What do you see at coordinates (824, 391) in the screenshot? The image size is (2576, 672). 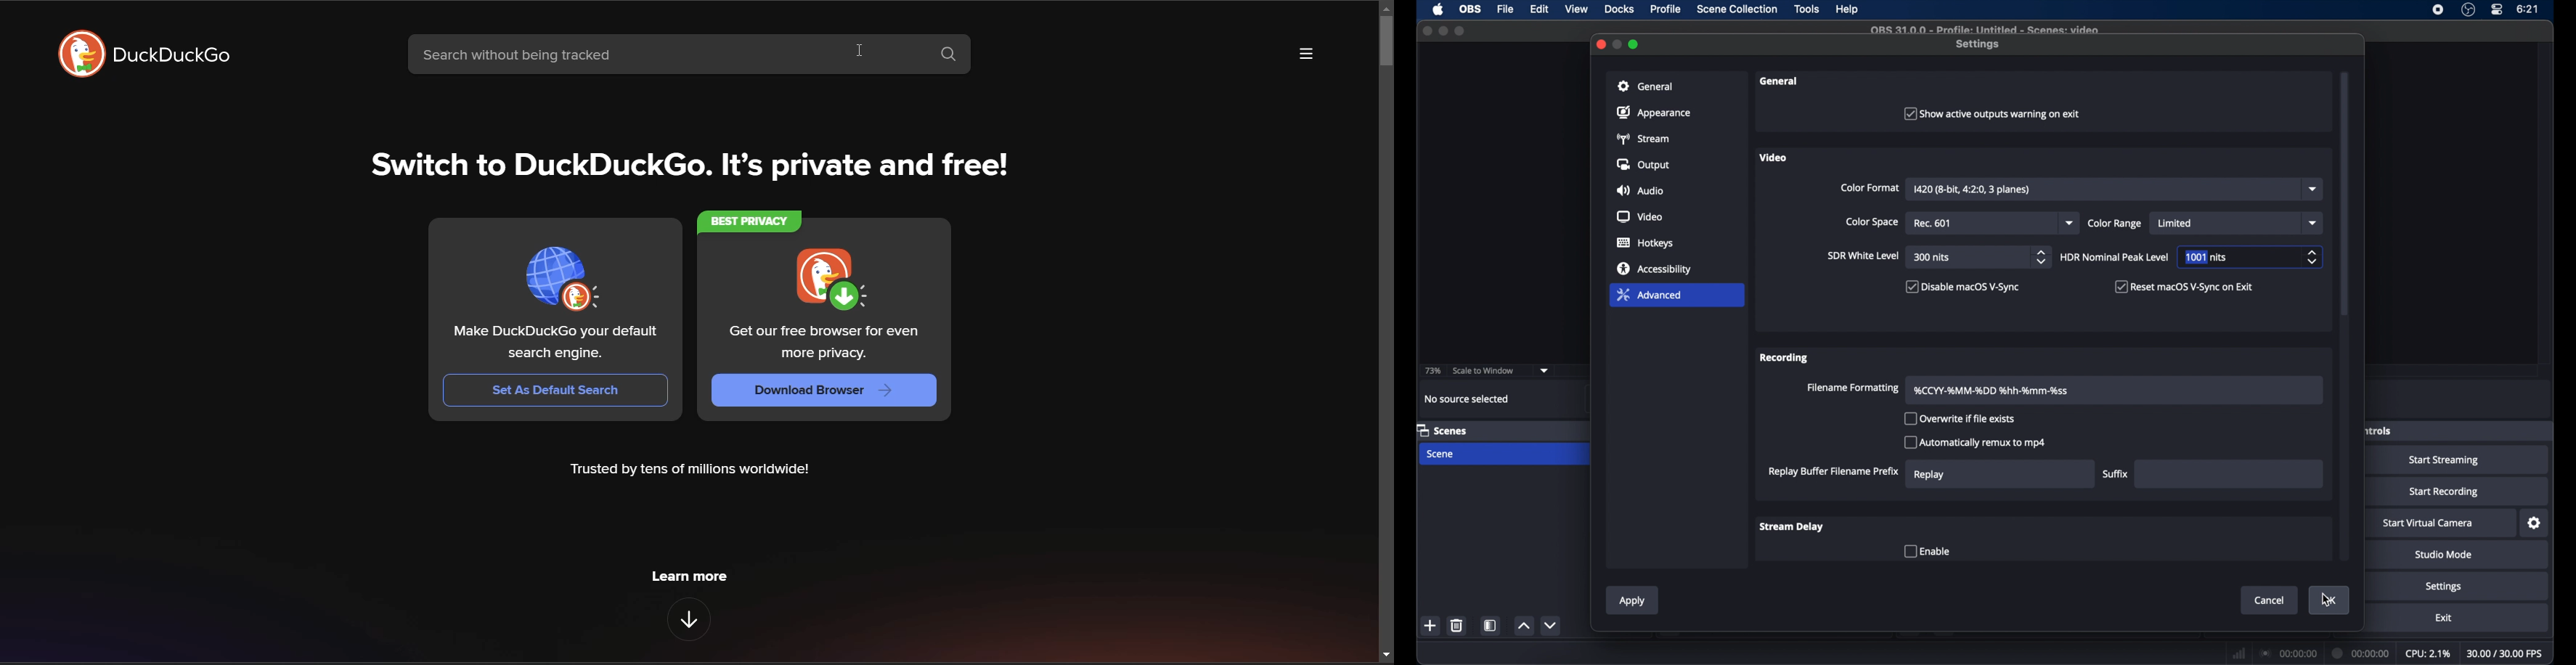 I see `Download Browser >` at bounding box center [824, 391].